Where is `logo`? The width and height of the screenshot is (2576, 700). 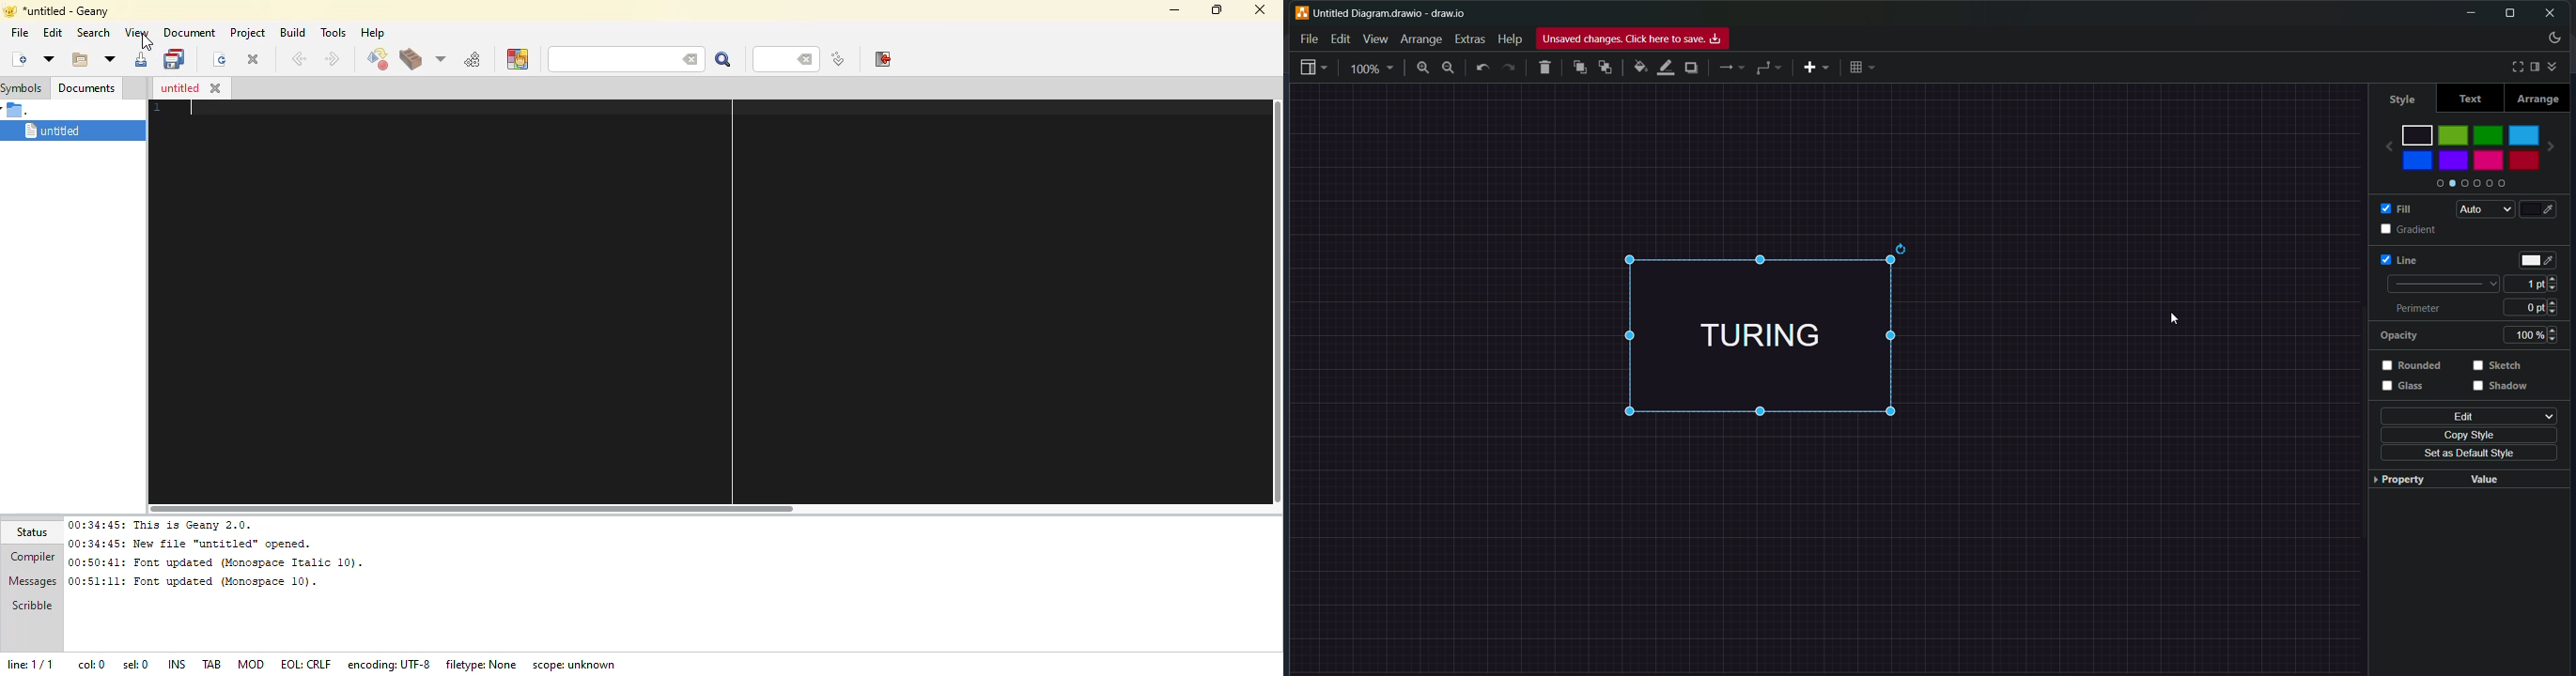 logo is located at coordinates (1301, 12).